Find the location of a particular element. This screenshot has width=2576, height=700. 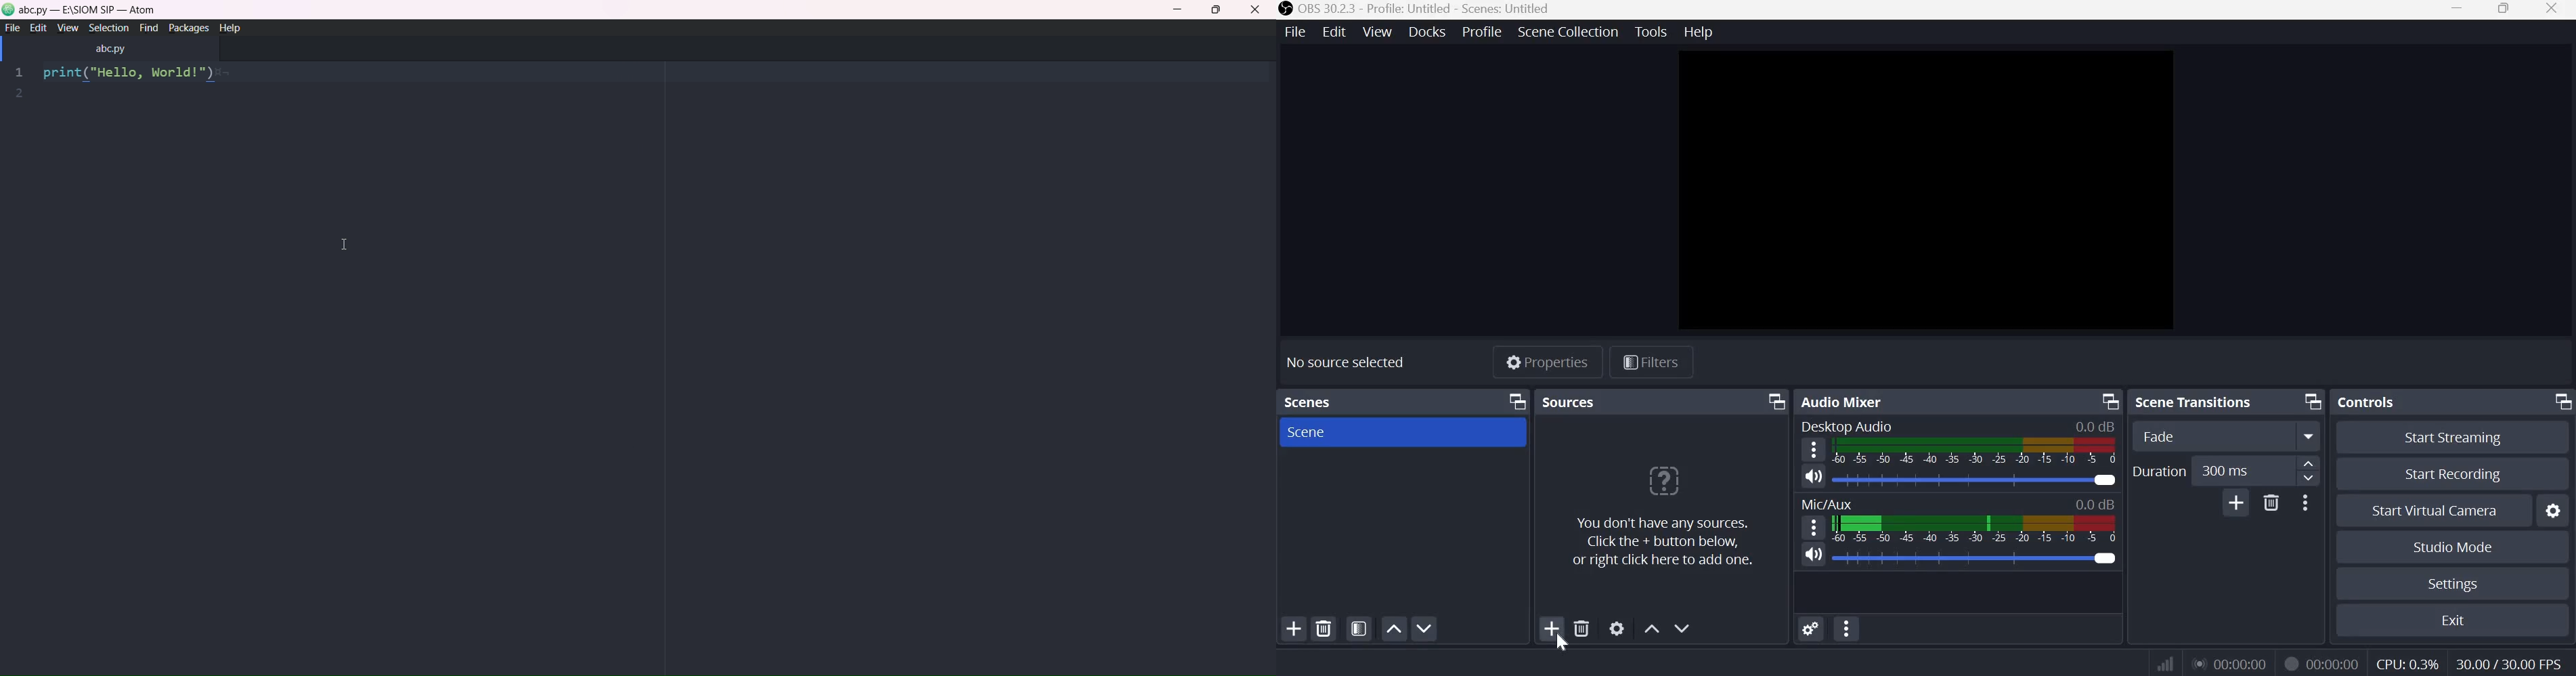

More options is located at coordinates (2305, 503).